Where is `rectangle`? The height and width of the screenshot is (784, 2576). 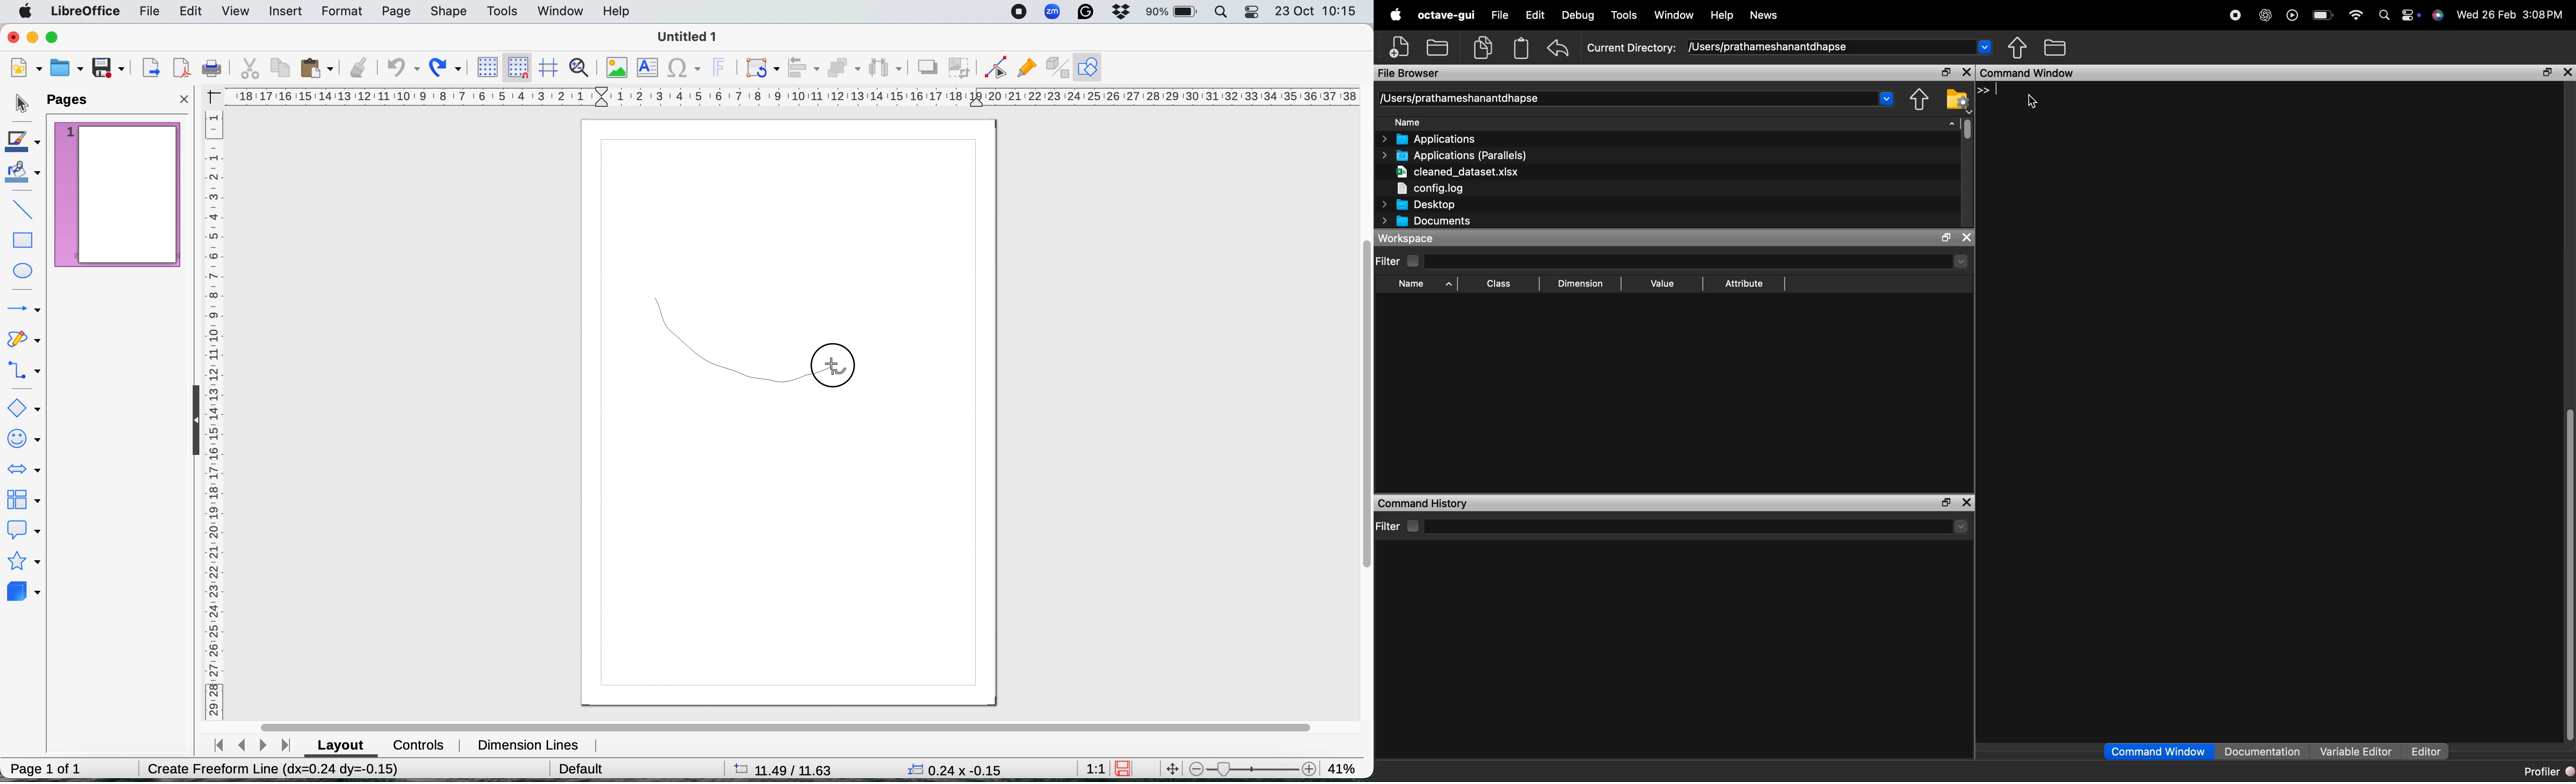 rectangle is located at coordinates (23, 240).